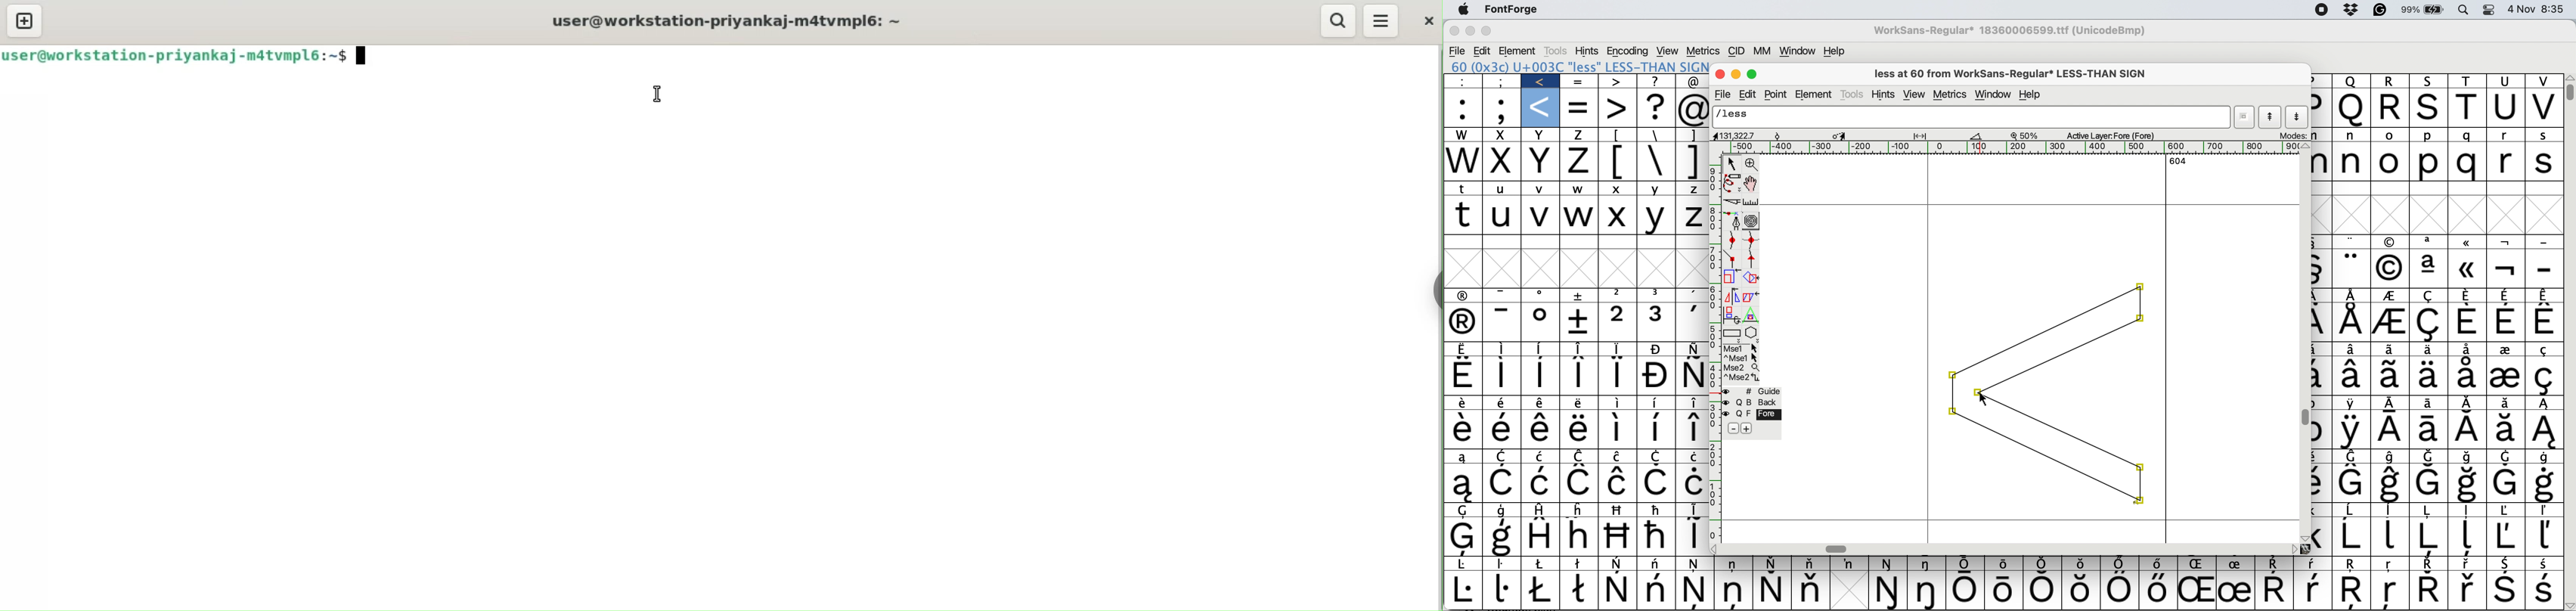 The height and width of the screenshot is (616, 2576). Describe the element at coordinates (1694, 135) in the screenshot. I see `]` at that location.